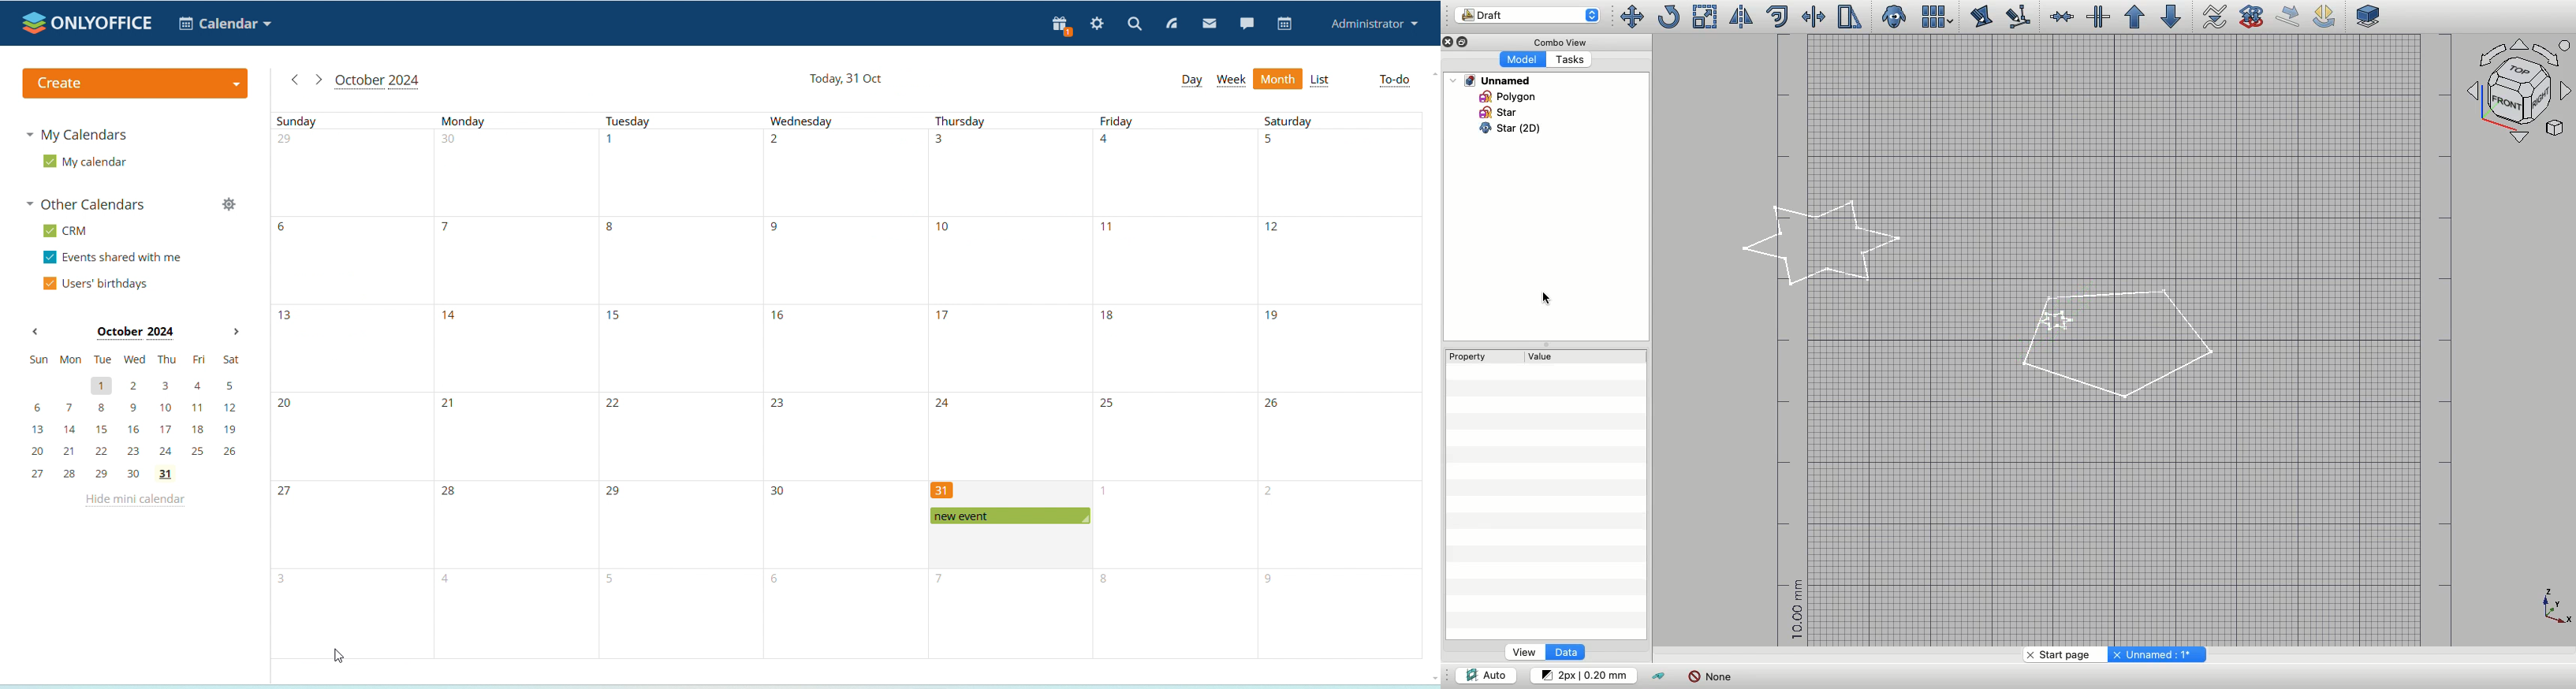  What do you see at coordinates (1981, 17) in the screenshot?
I see `Edit` at bounding box center [1981, 17].